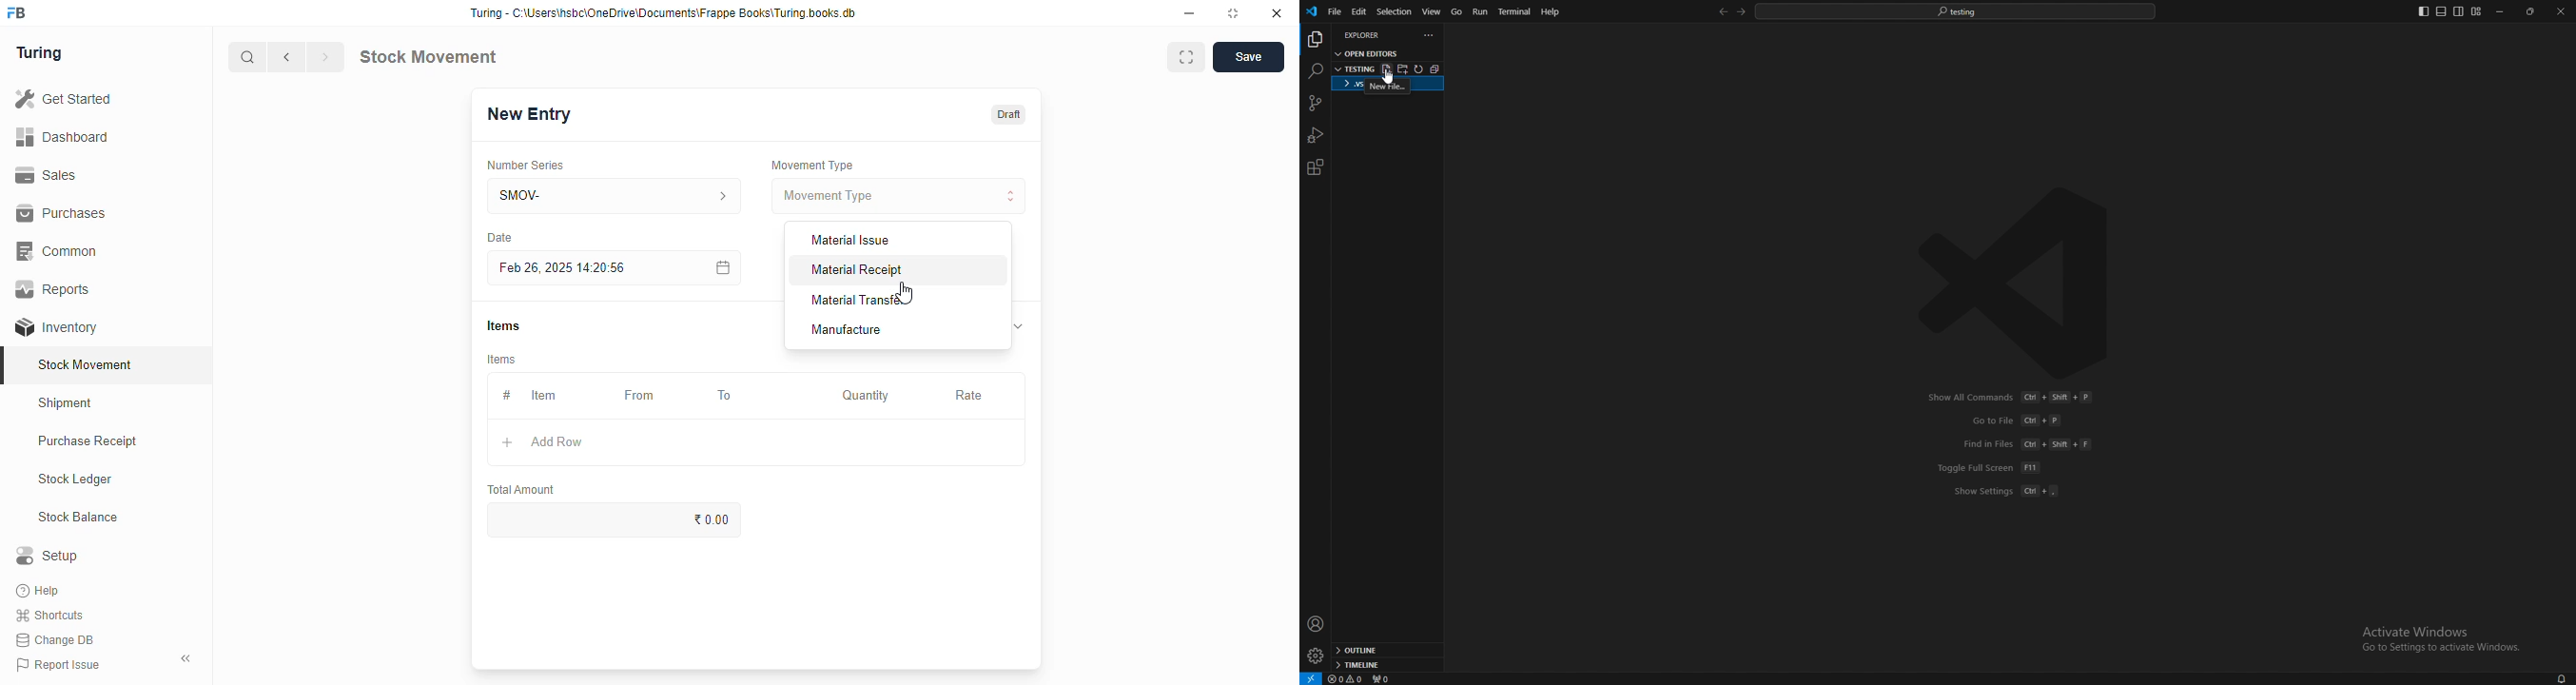 Image resolution: width=2576 pixels, height=700 pixels. What do you see at coordinates (1457, 12) in the screenshot?
I see `go` at bounding box center [1457, 12].